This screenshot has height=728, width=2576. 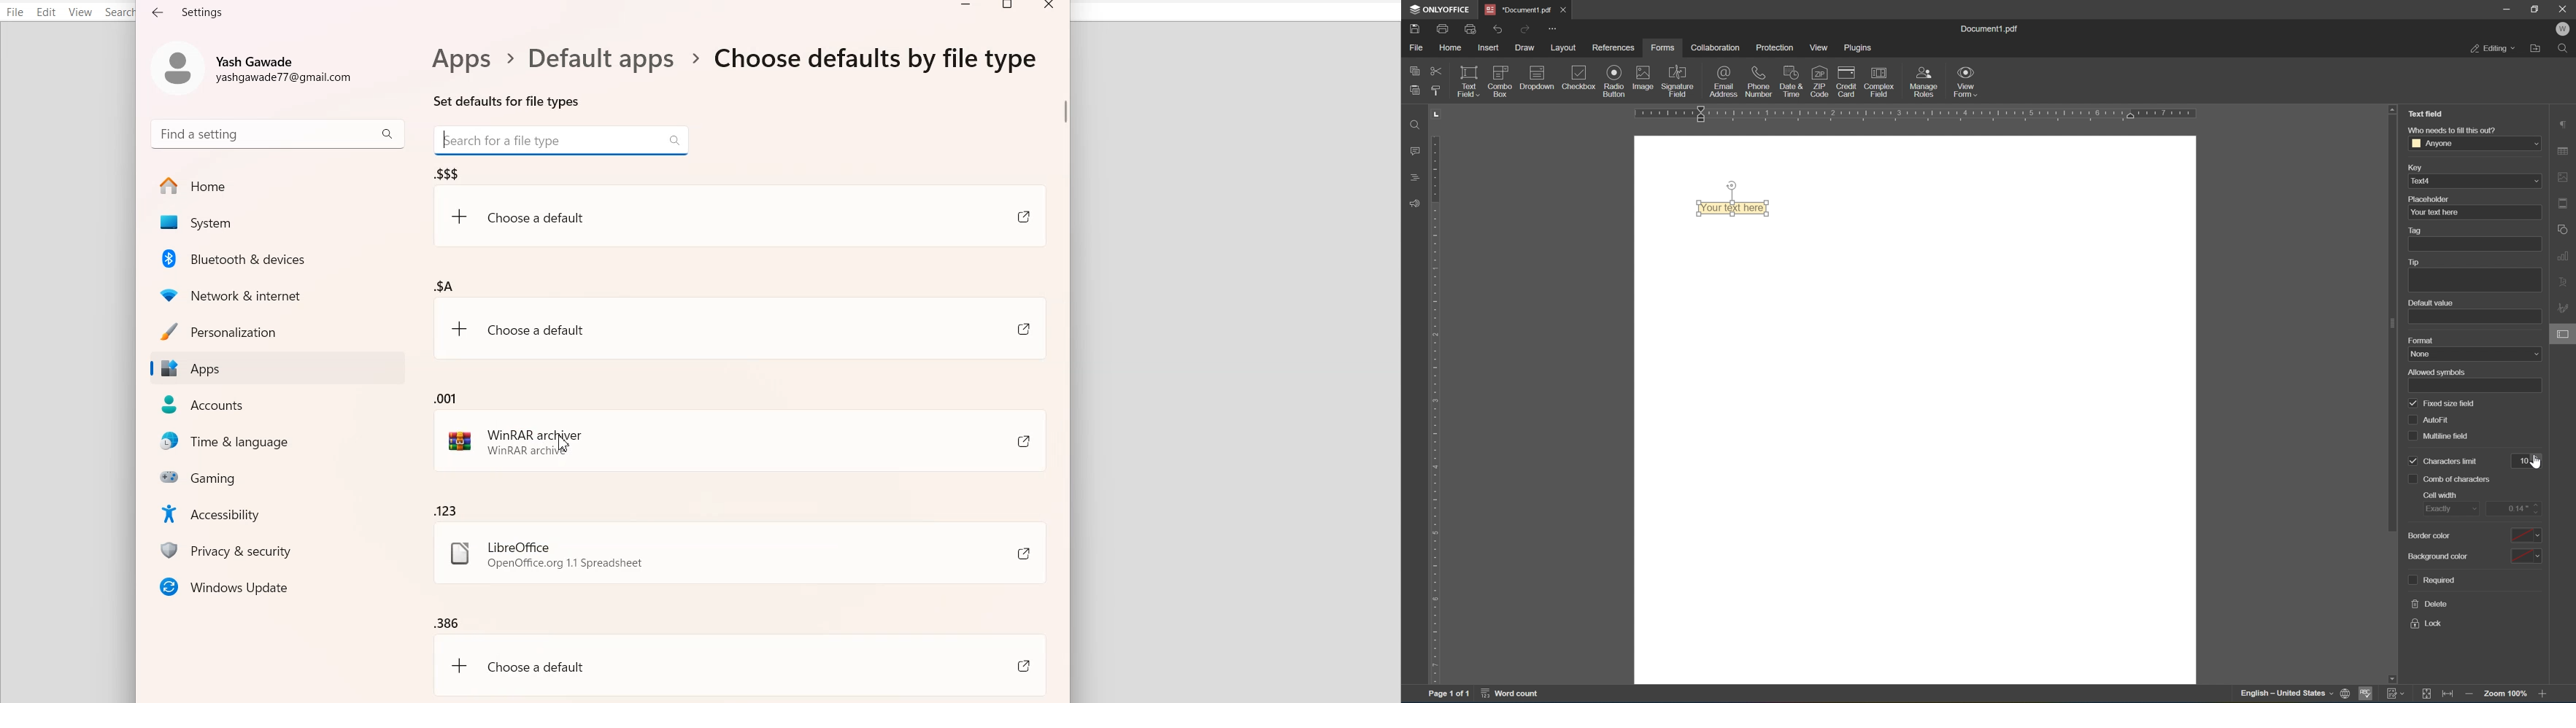 What do you see at coordinates (1467, 81) in the screenshot?
I see `text field` at bounding box center [1467, 81].